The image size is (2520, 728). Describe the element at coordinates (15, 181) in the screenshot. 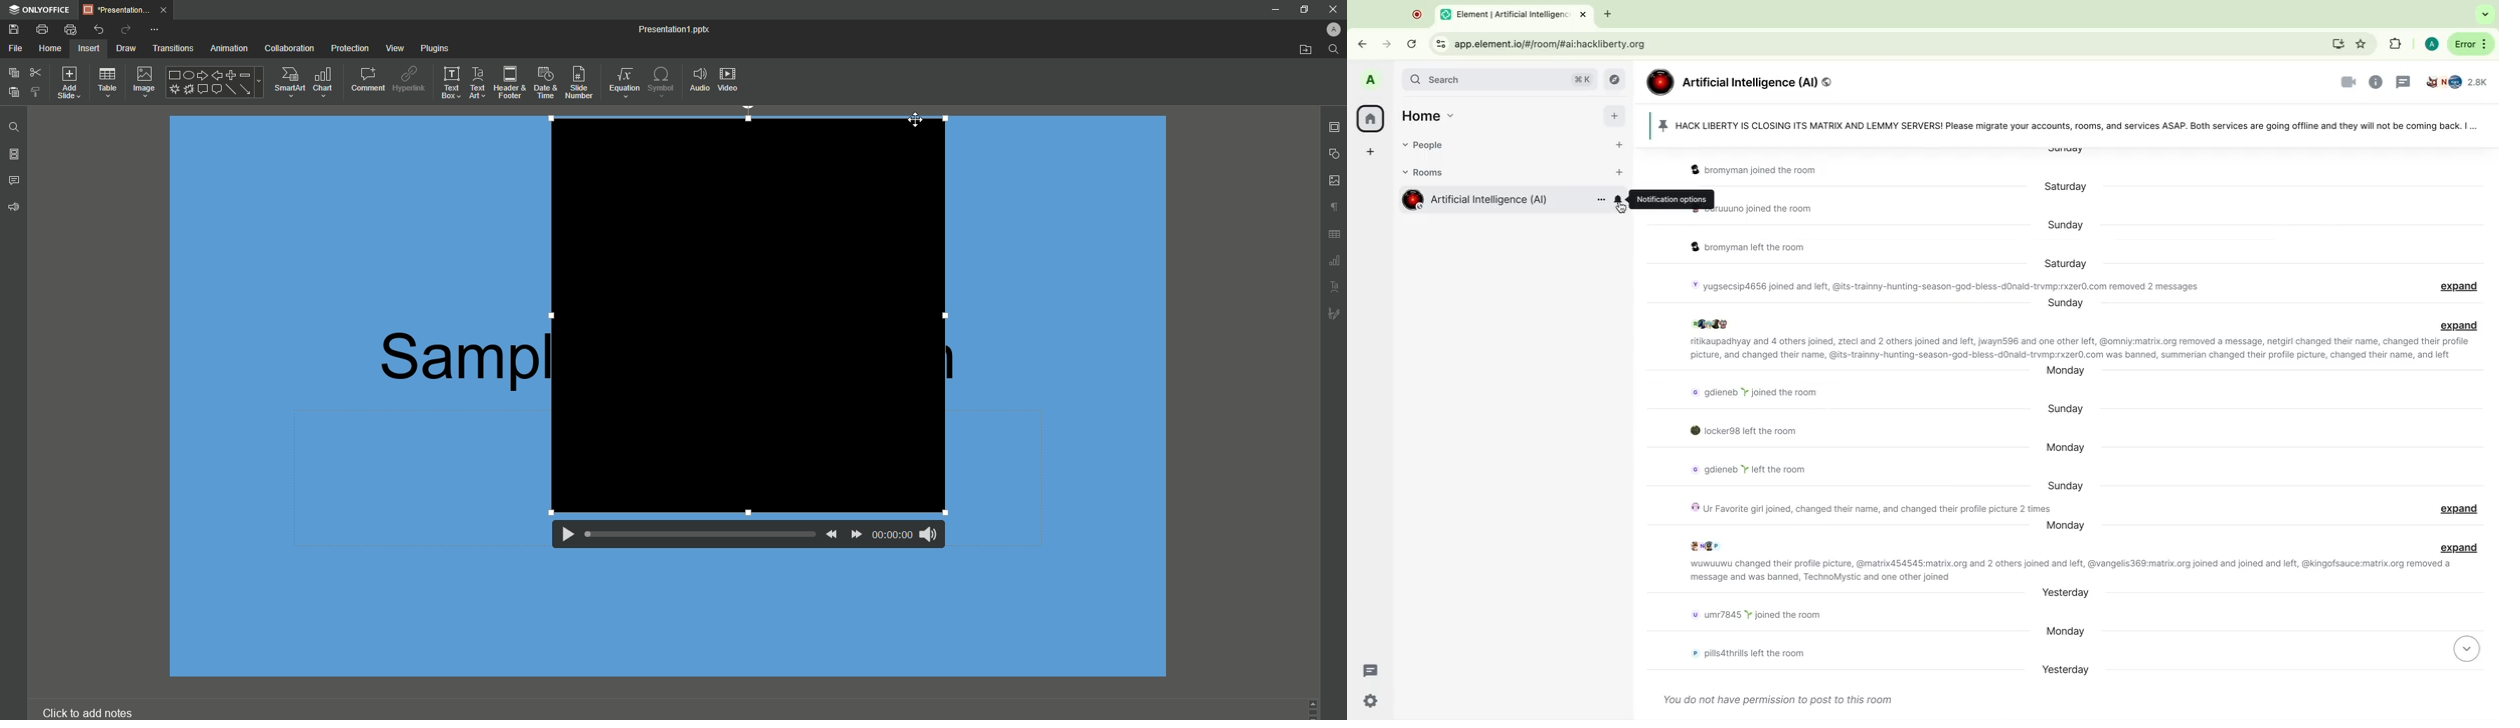

I see `Comments` at that location.